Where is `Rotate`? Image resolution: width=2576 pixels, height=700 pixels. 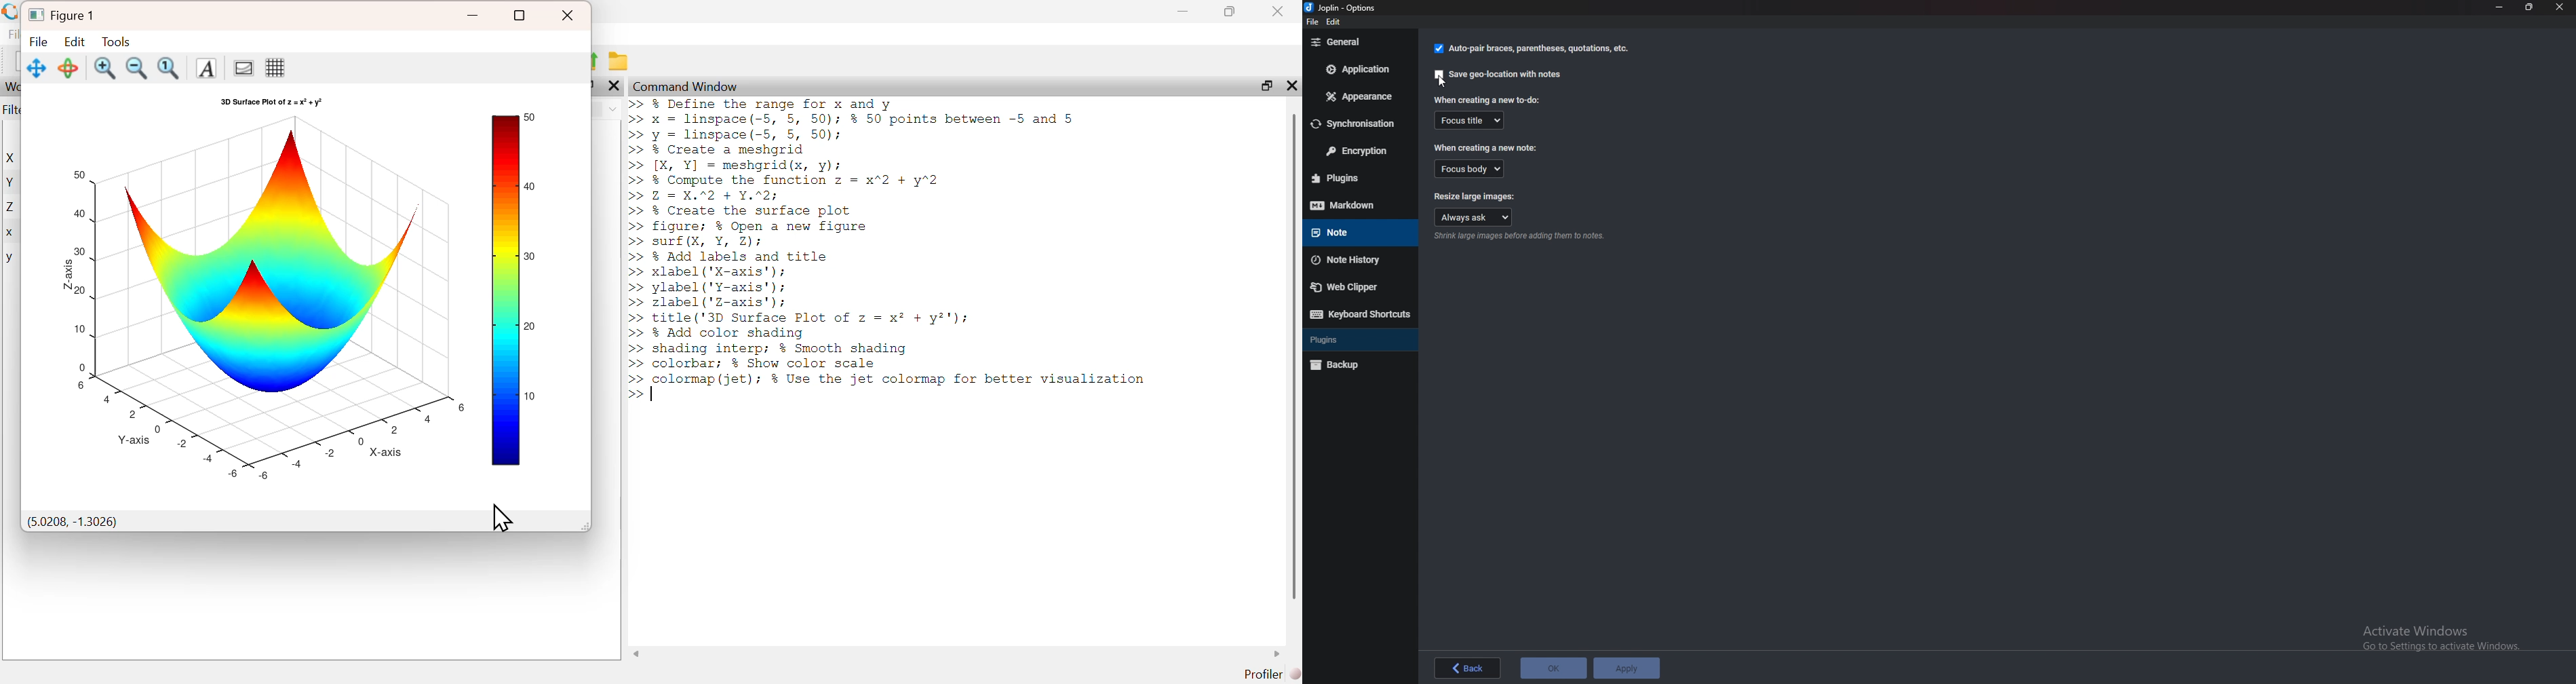 Rotate is located at coordinates (69, 68).